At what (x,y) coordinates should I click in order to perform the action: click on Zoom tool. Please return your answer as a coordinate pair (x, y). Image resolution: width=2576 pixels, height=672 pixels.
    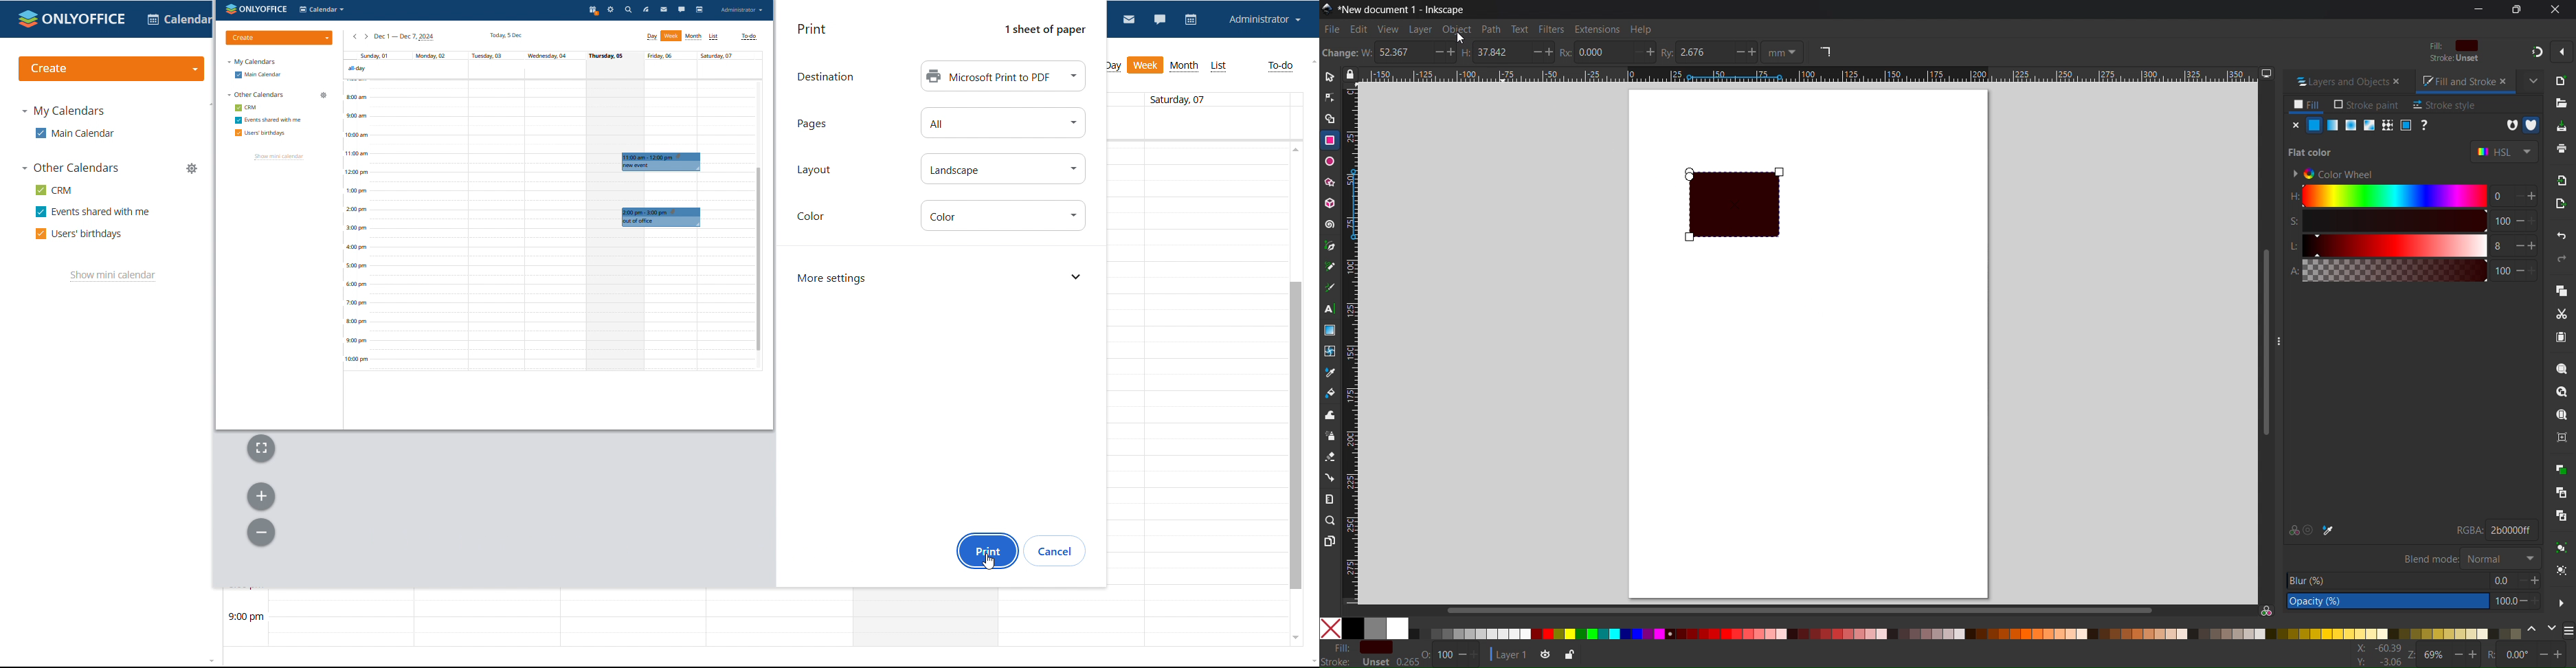
    Looking at the image, I should click on (1330, 520).